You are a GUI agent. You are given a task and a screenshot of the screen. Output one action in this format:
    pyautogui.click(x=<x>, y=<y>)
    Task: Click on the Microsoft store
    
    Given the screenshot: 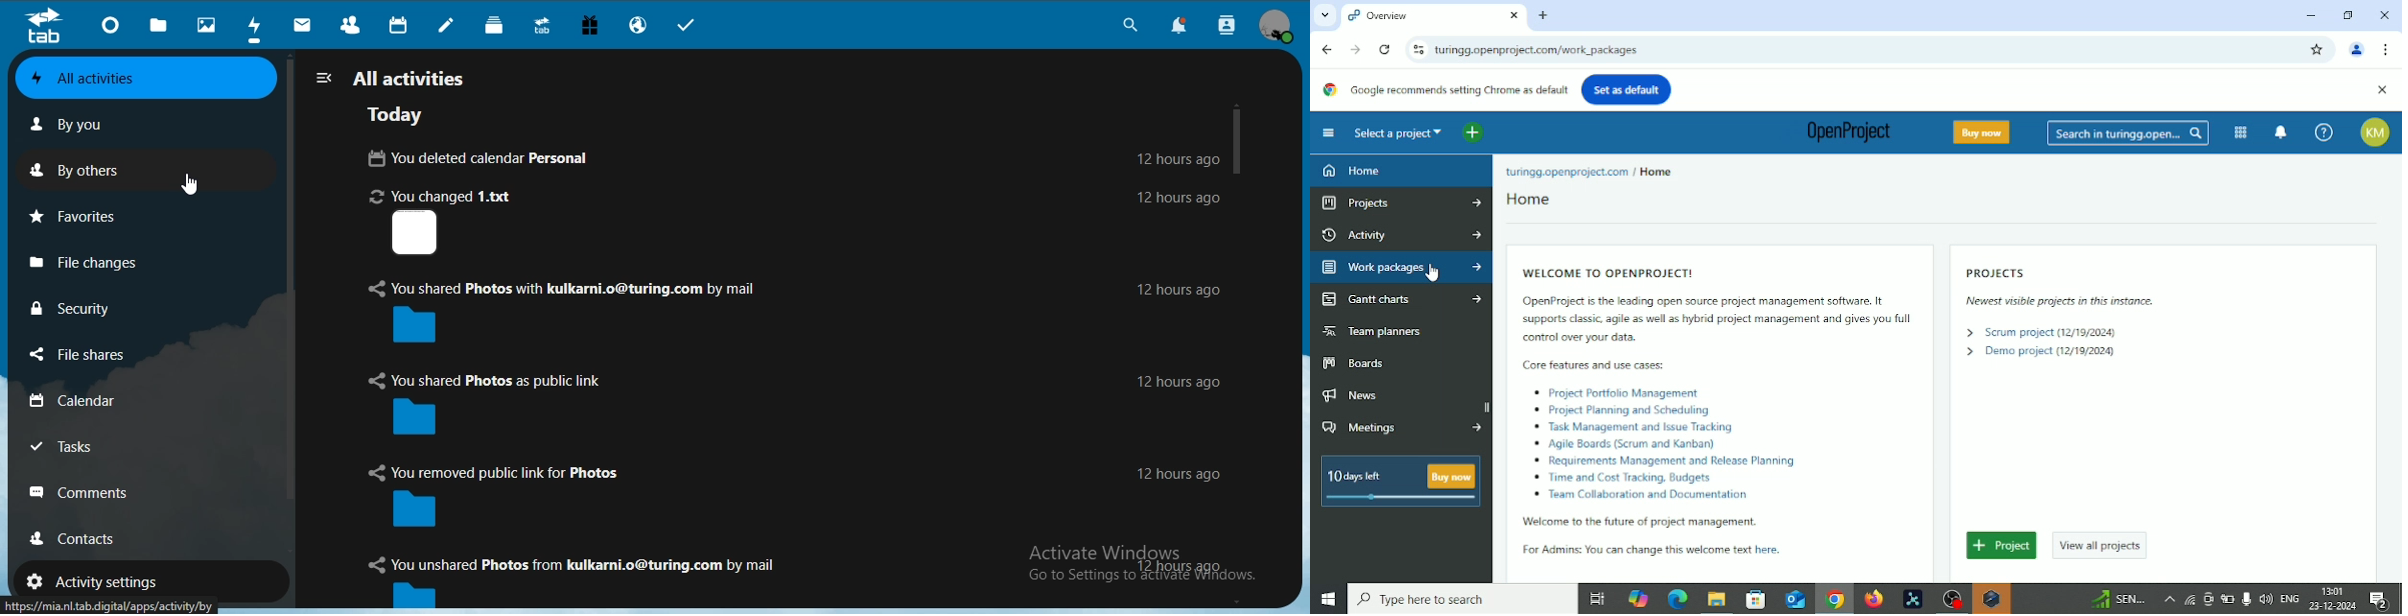 What is the action you would take?
    pyautogui.click(x=1753, y=598)
    